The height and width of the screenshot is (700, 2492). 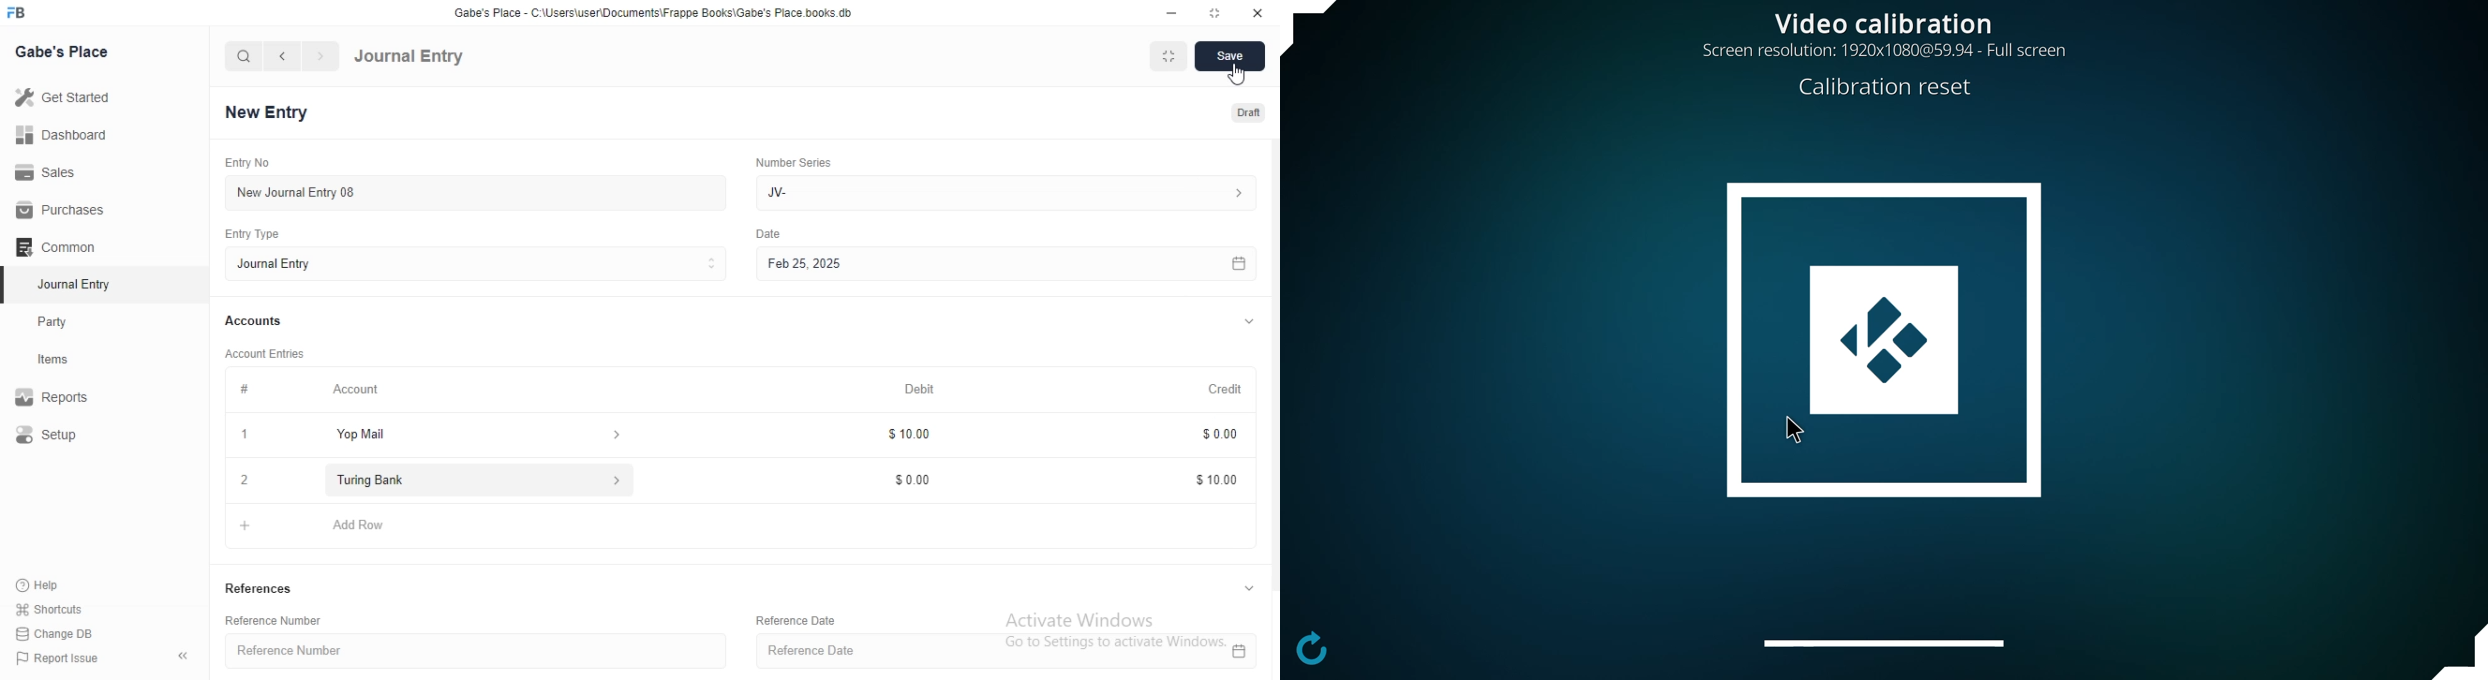 I want to click on minimize, so click(x=1174, y=11).